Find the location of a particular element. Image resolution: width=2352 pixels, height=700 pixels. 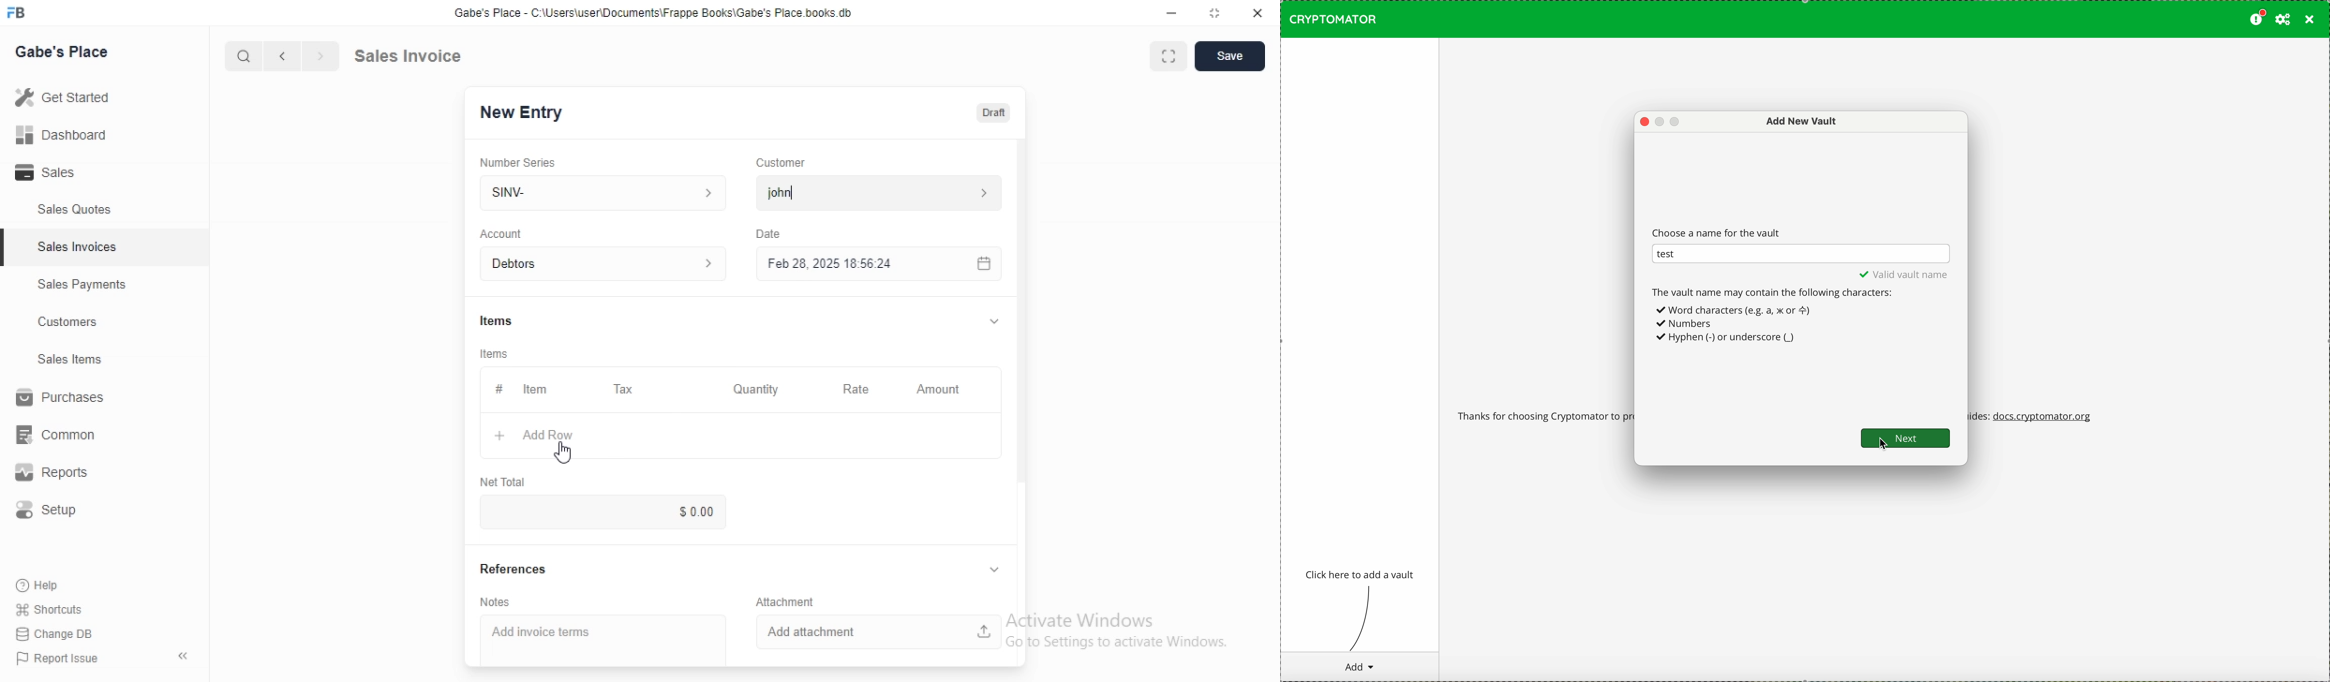

Account is located at coordinates (607, 264).